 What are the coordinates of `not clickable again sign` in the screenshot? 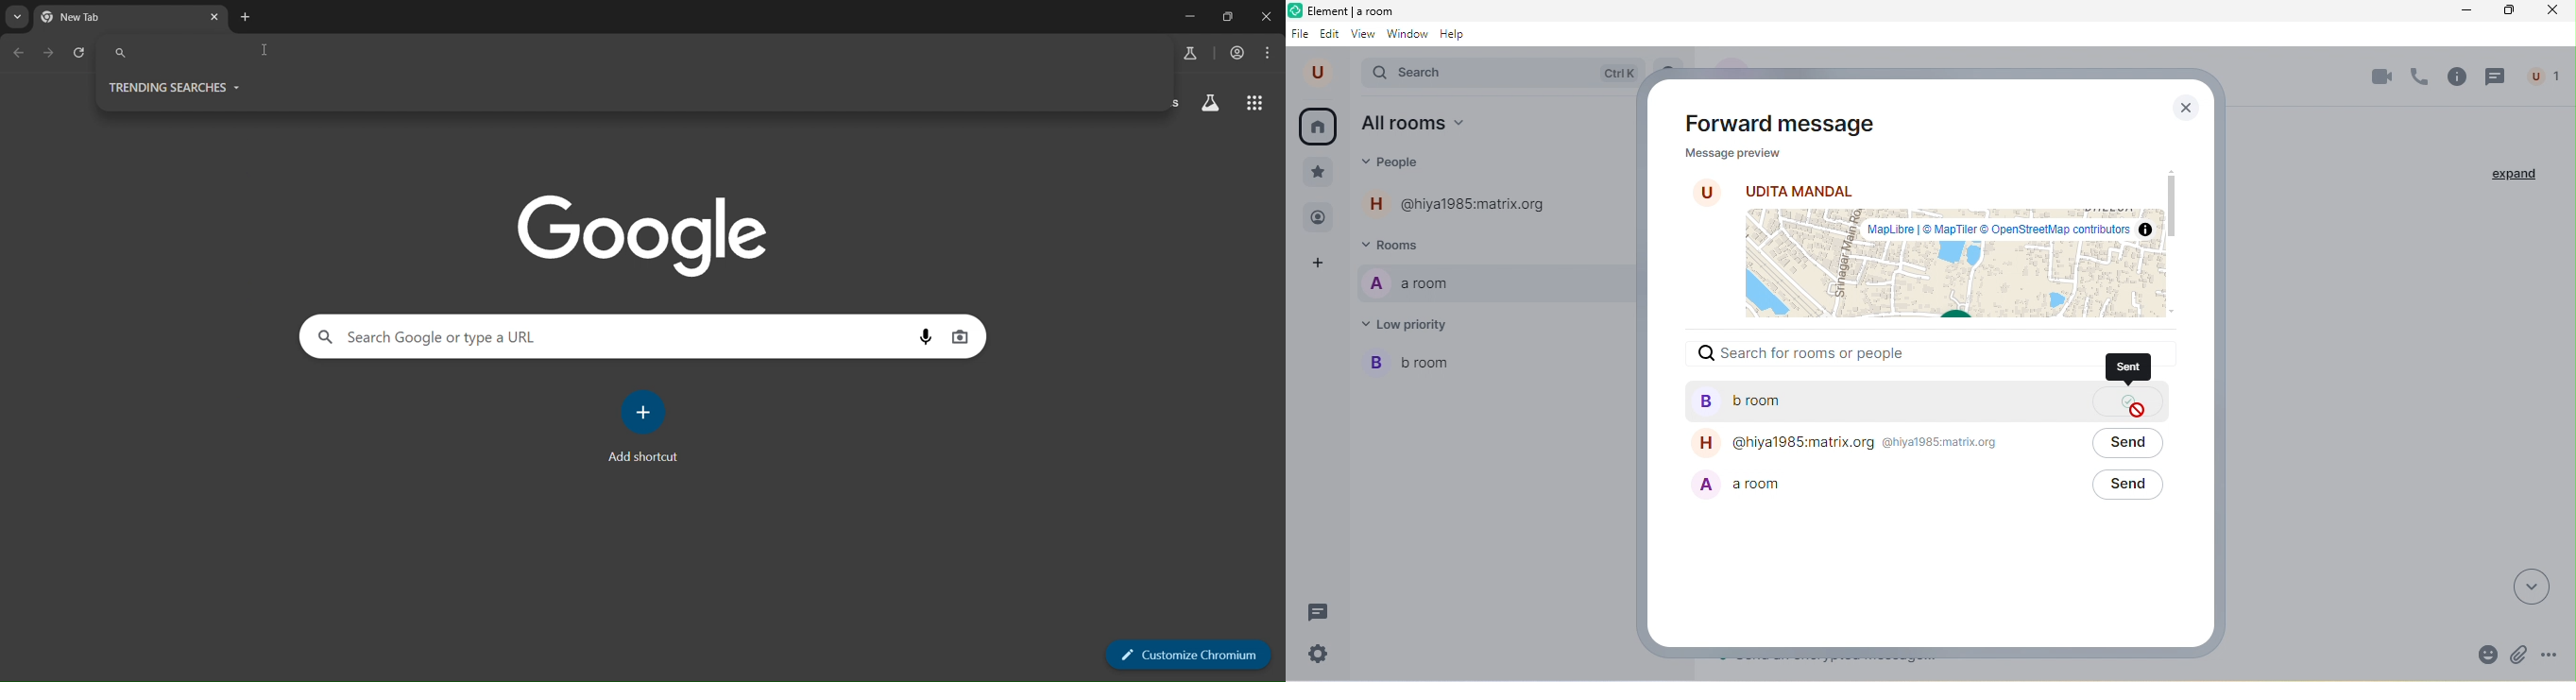 It's located at (2139, 413).